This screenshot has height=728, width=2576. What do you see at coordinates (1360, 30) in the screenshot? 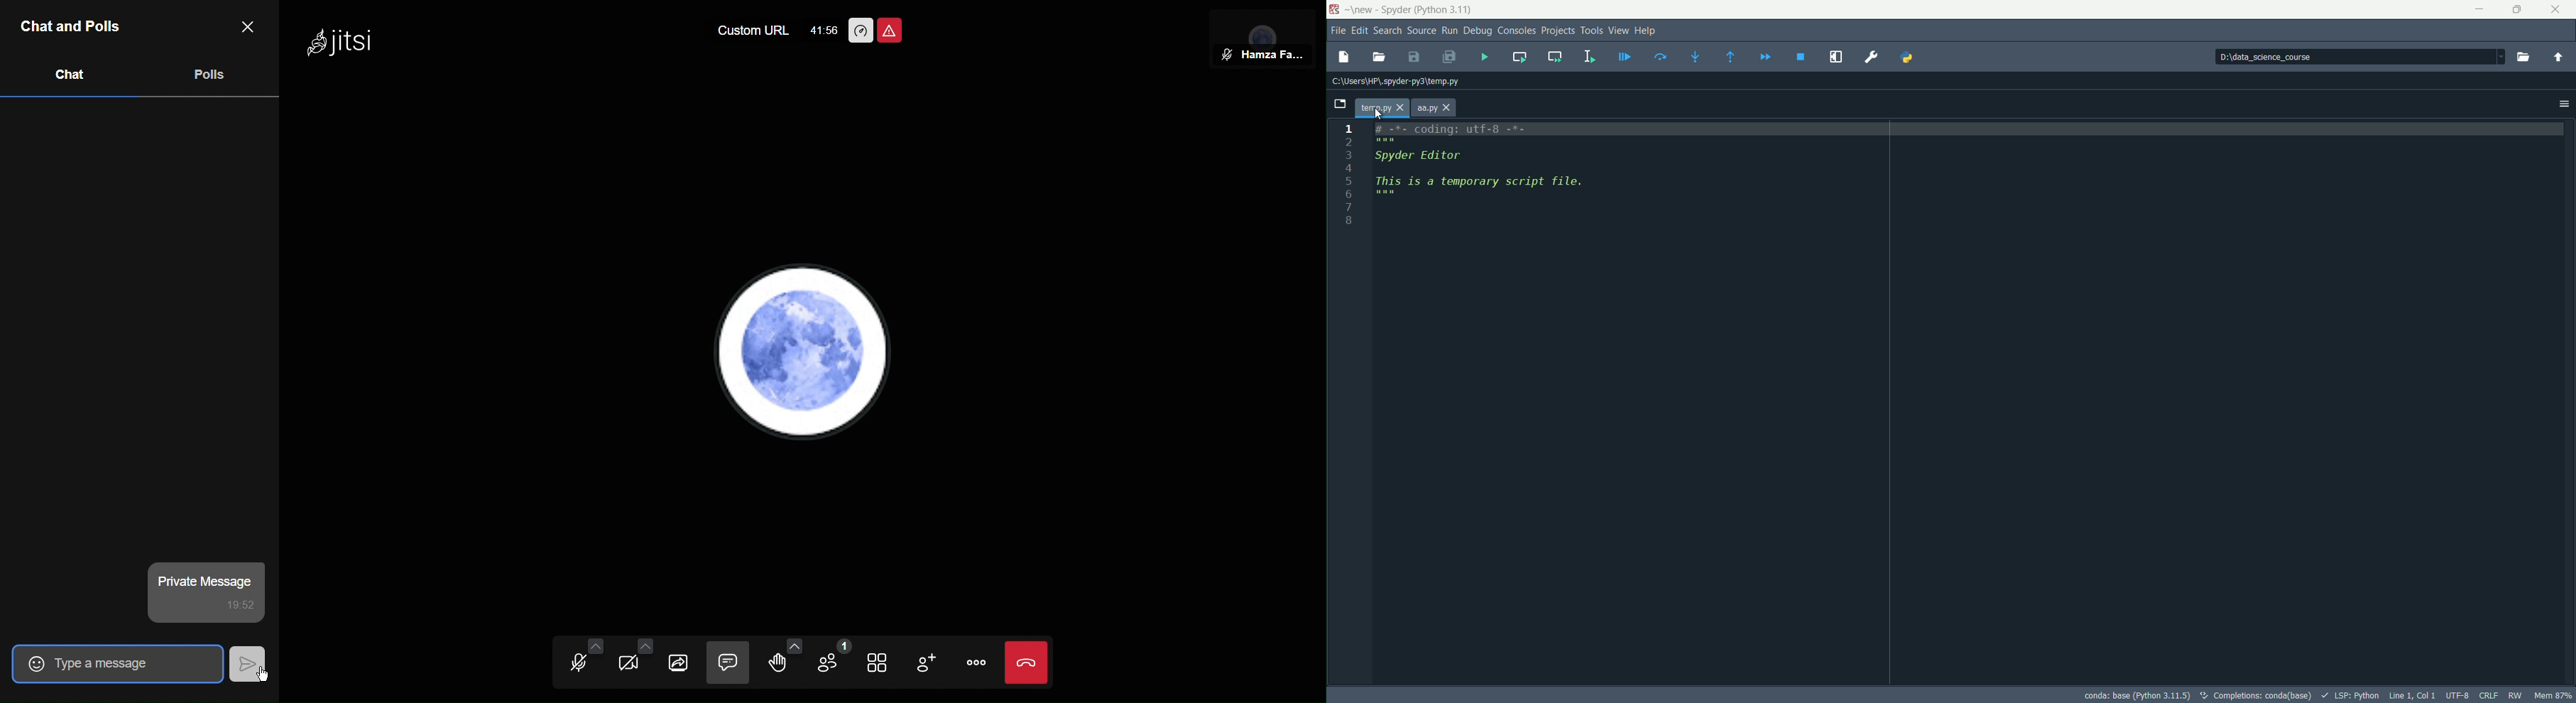
I see `edit menu` at bounding box center [1360, 30].